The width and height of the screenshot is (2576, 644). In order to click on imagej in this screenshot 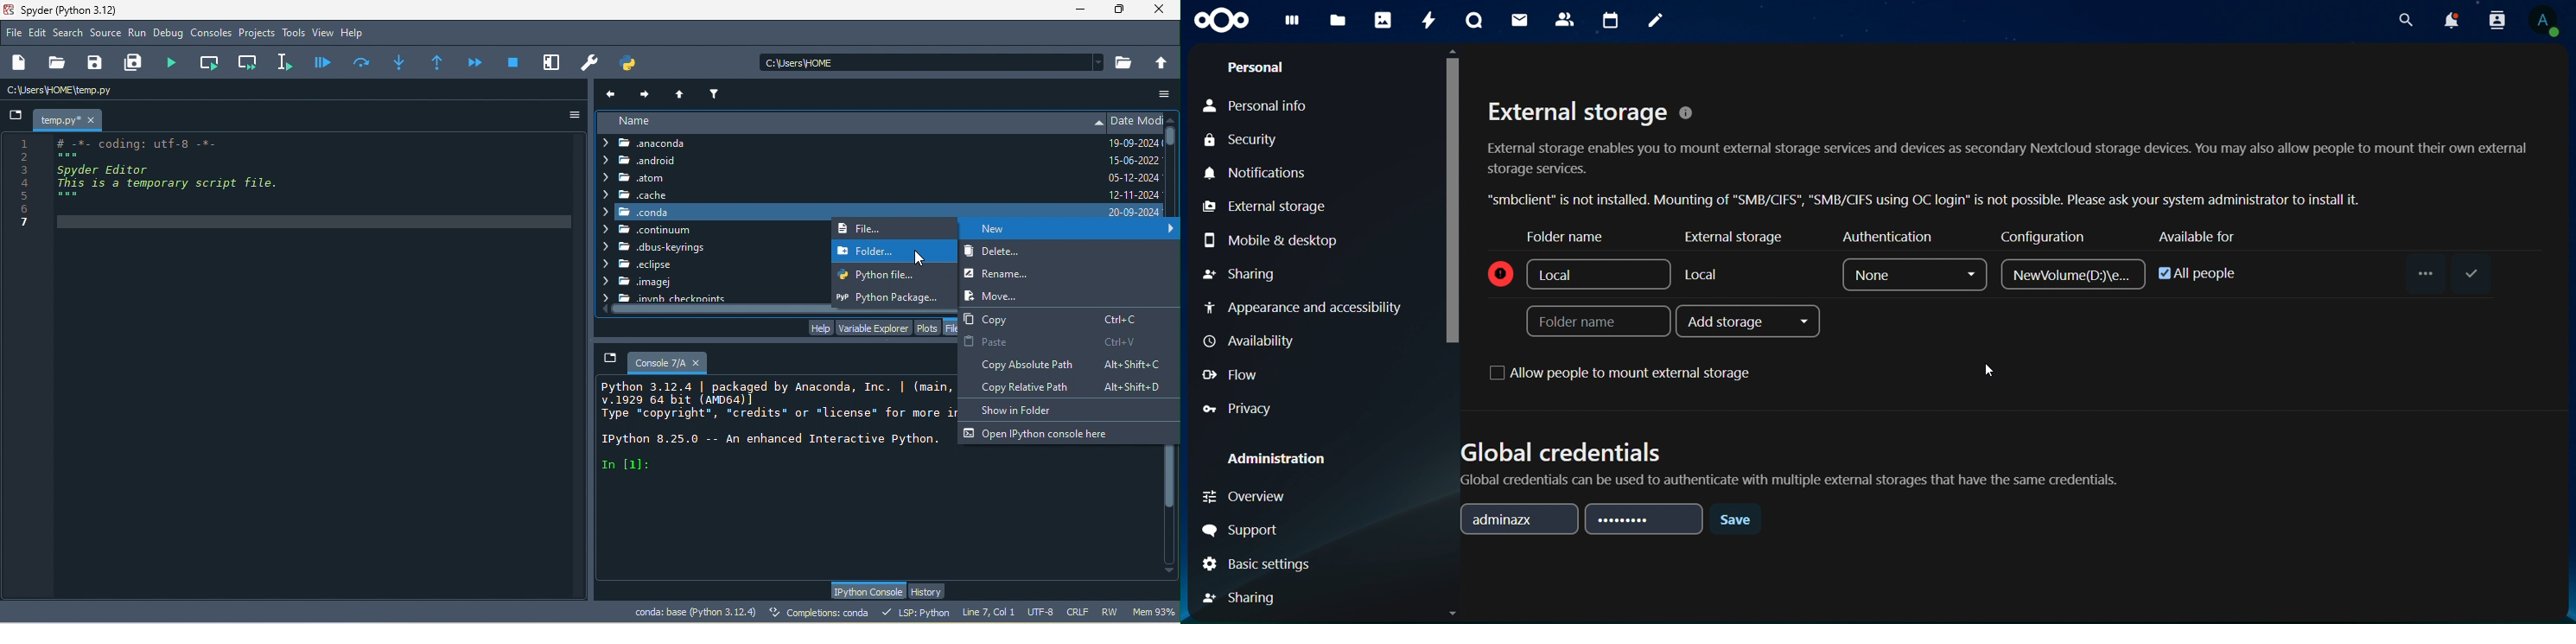, I will do `click(651, 283)`.